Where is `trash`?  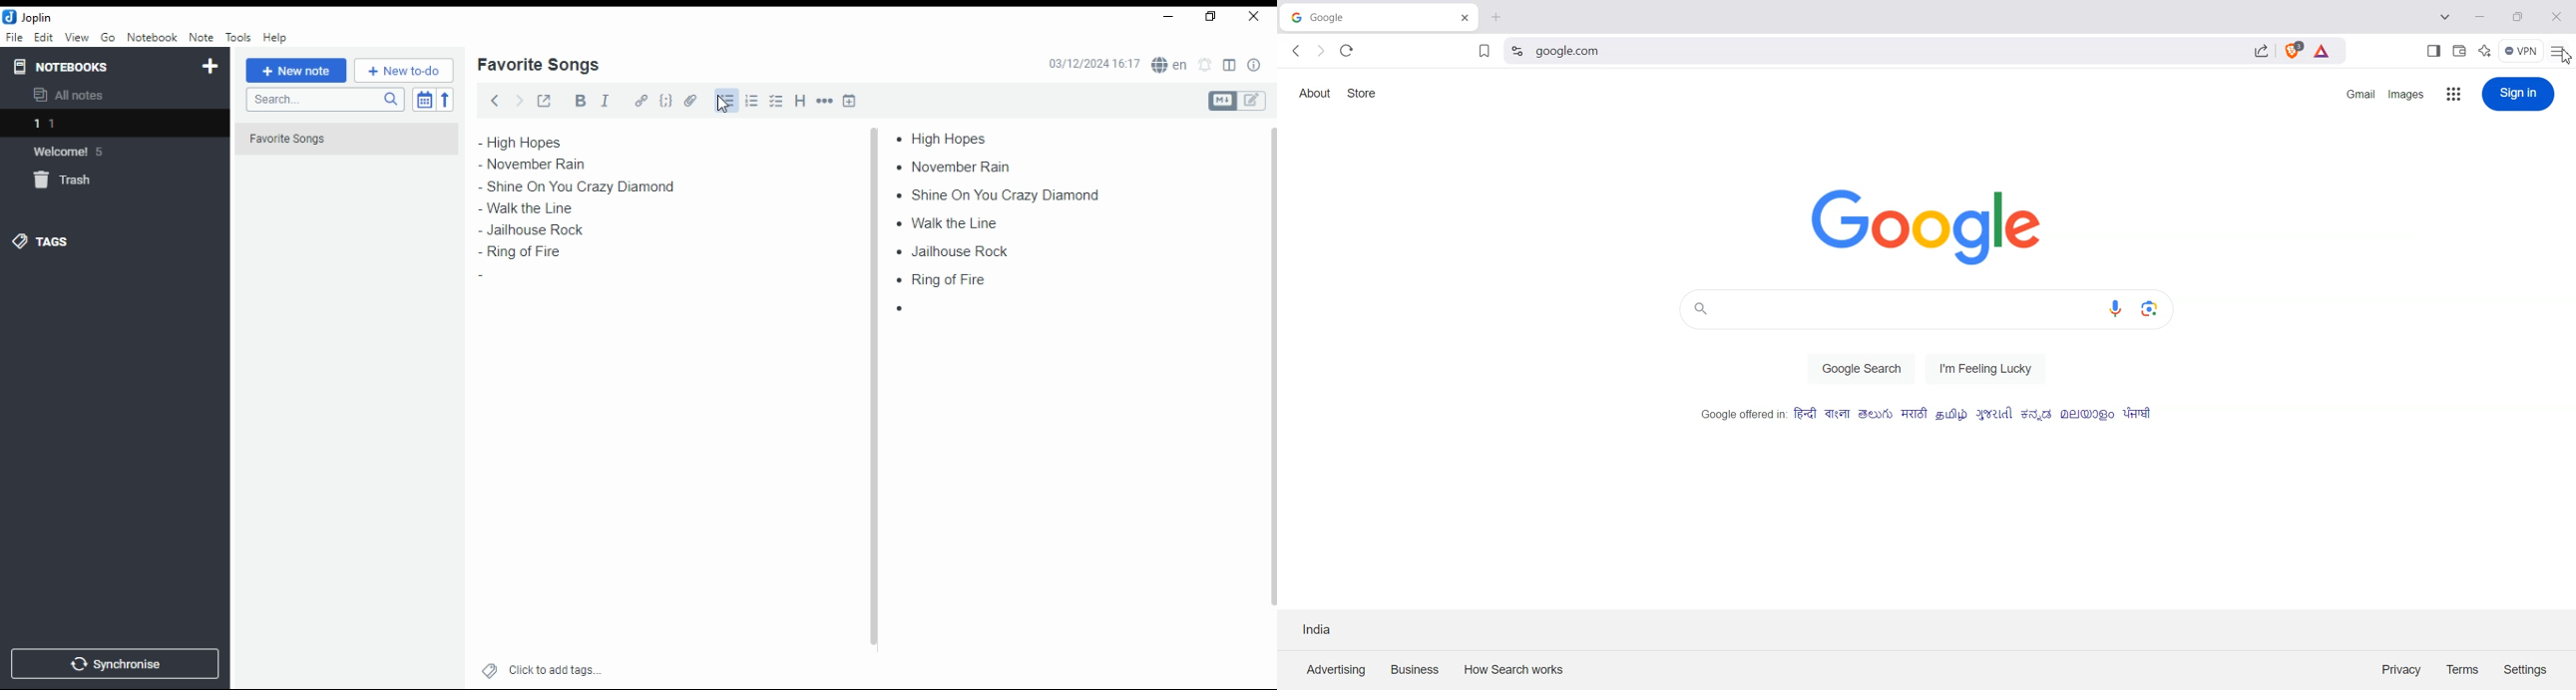 trash is located at coordinates (74, 183).